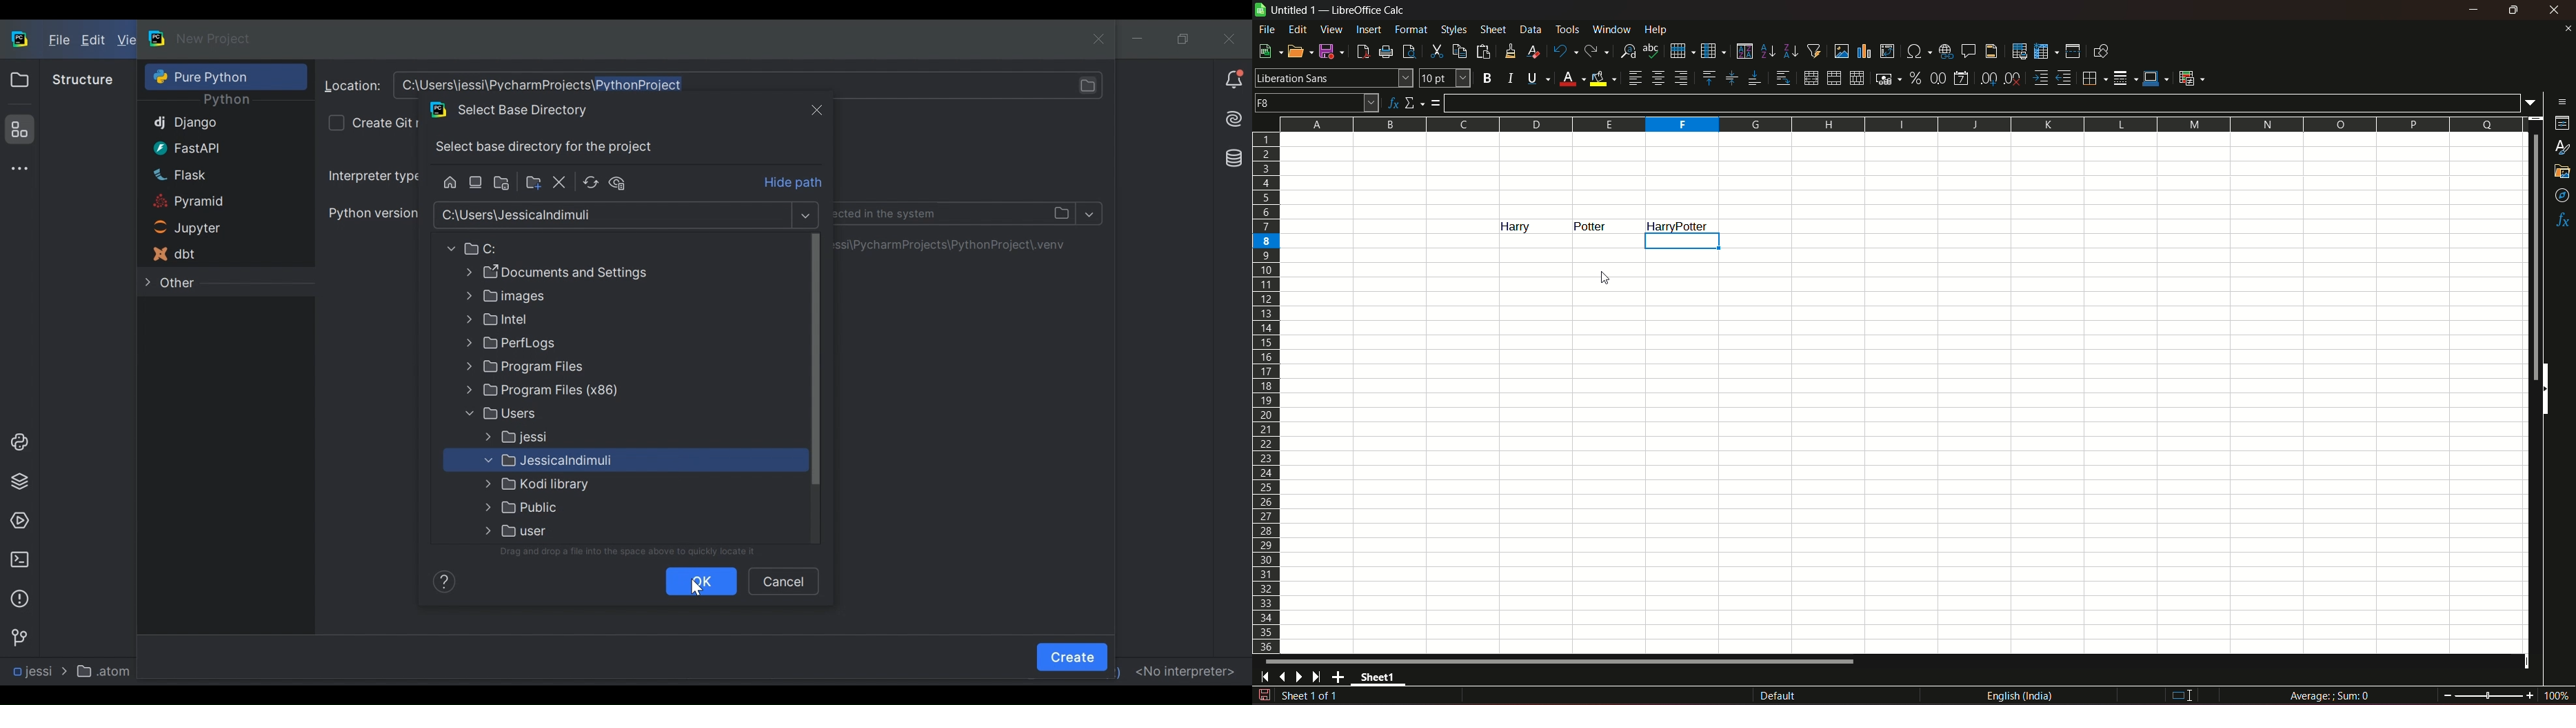 The image size is (2576, 728). Describe the element at coordinates (1635, 78) in the screenshot. I see `align left` at that location.